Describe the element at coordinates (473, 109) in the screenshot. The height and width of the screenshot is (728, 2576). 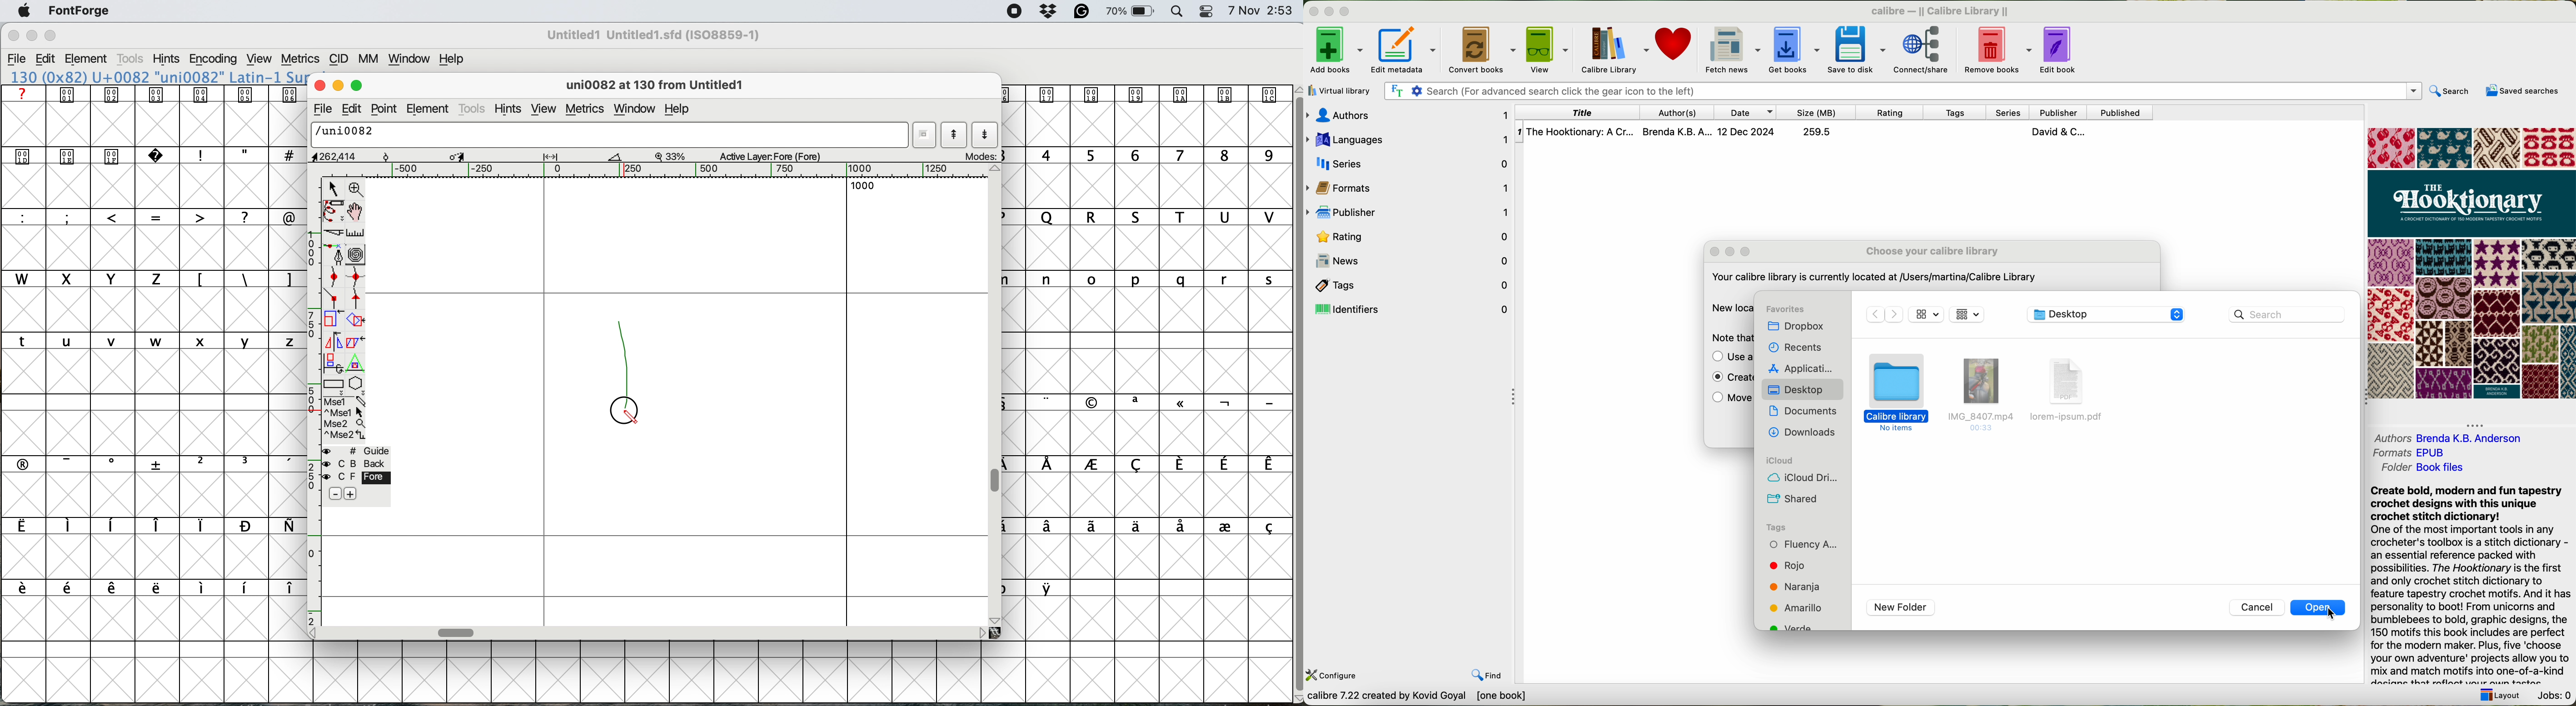
I see `tools` at that location.